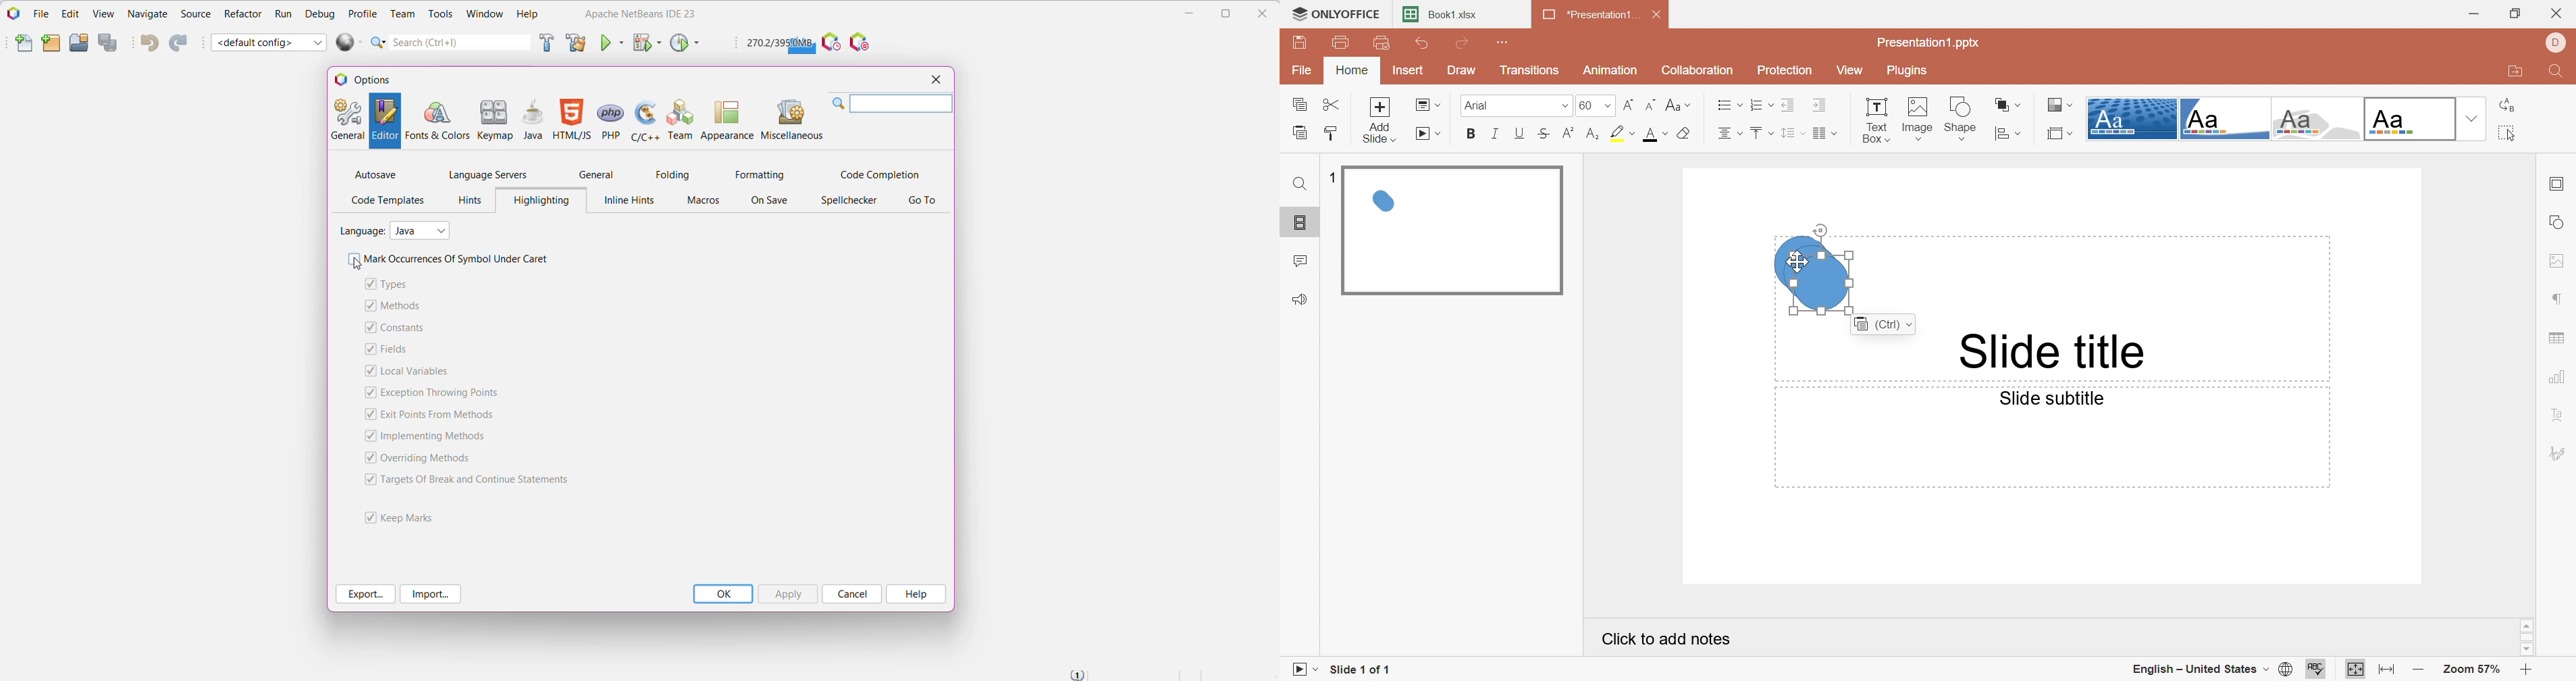 The height and width of the screenshot is (700, 2576). I want to click on Highlight color, so click(1623, 132).